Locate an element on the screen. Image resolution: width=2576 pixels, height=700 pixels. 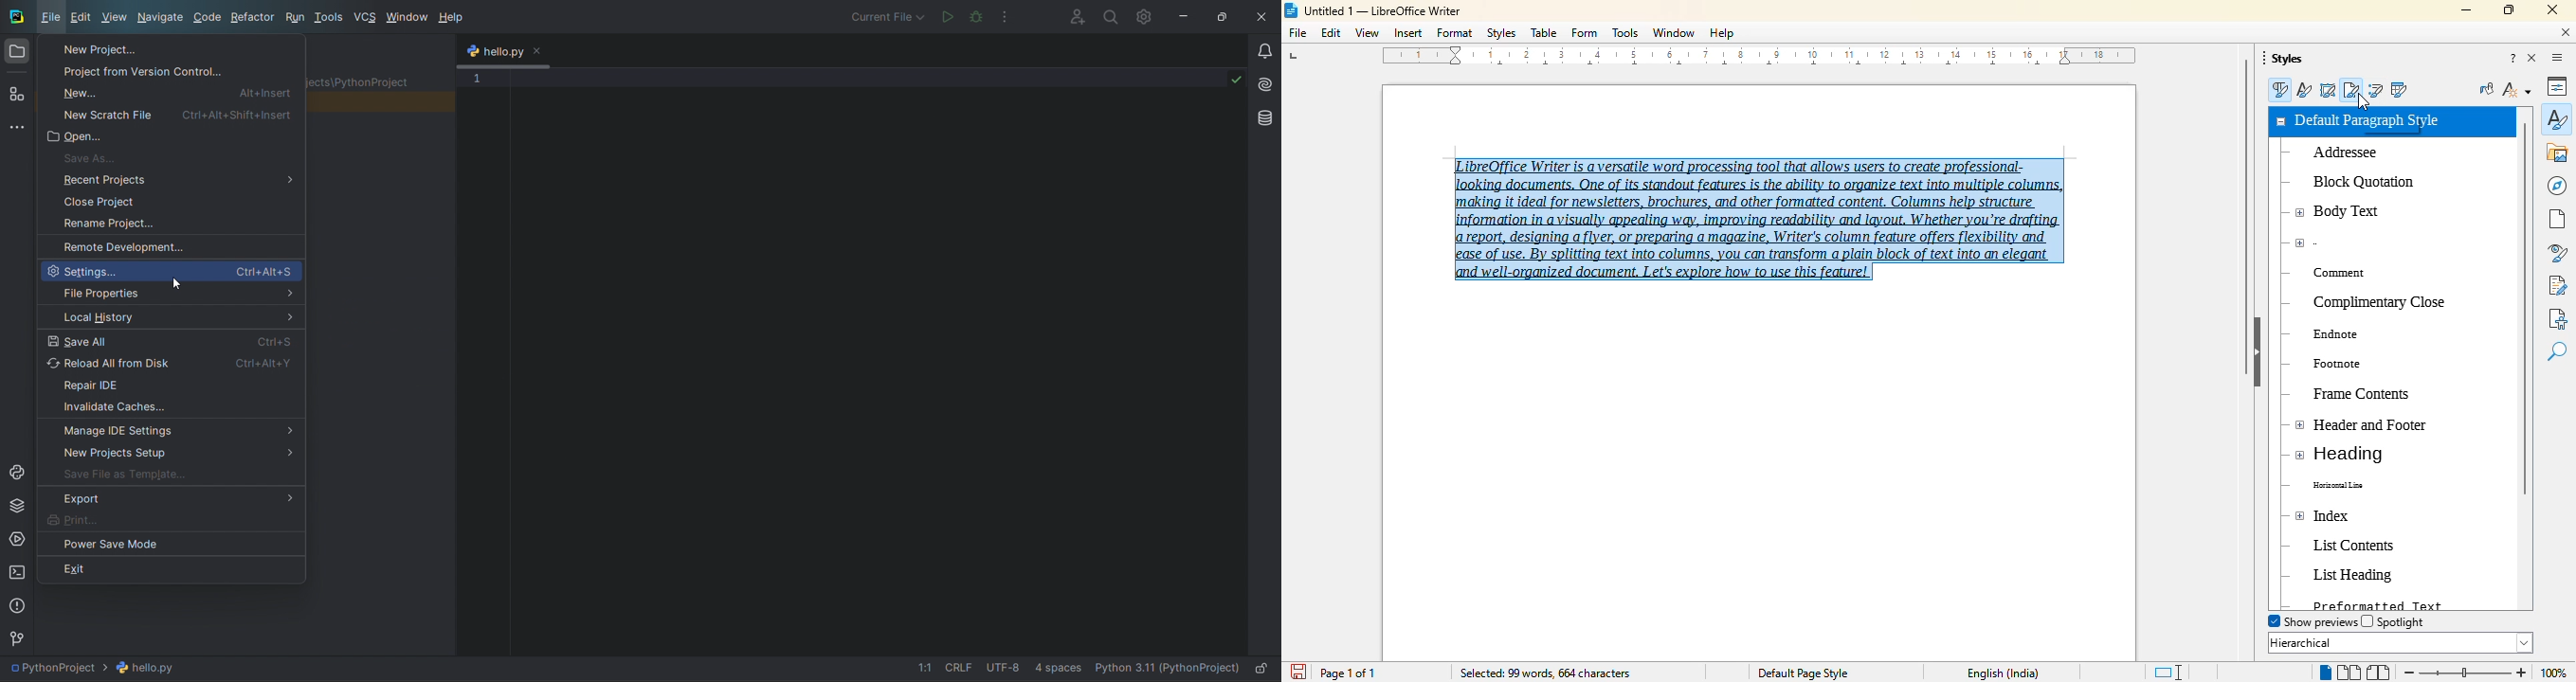
database is located at coordinates (1265, 119).